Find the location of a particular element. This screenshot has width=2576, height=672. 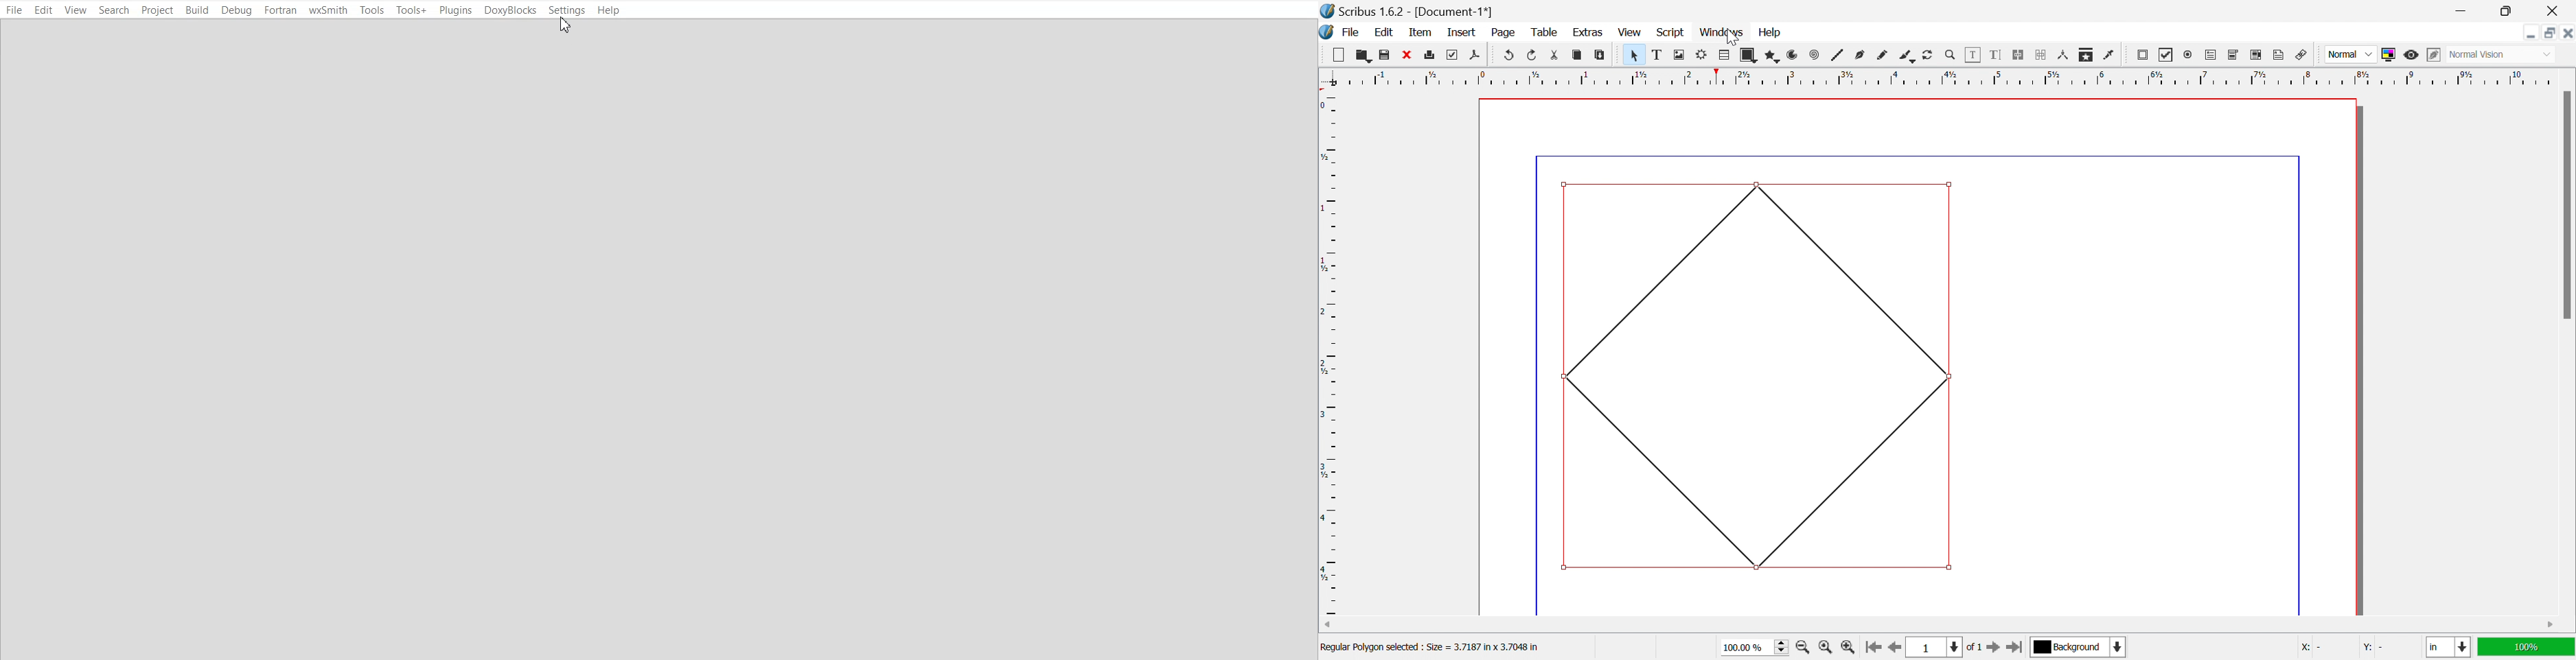

PDF text field is located at coordinates (2213, 56).